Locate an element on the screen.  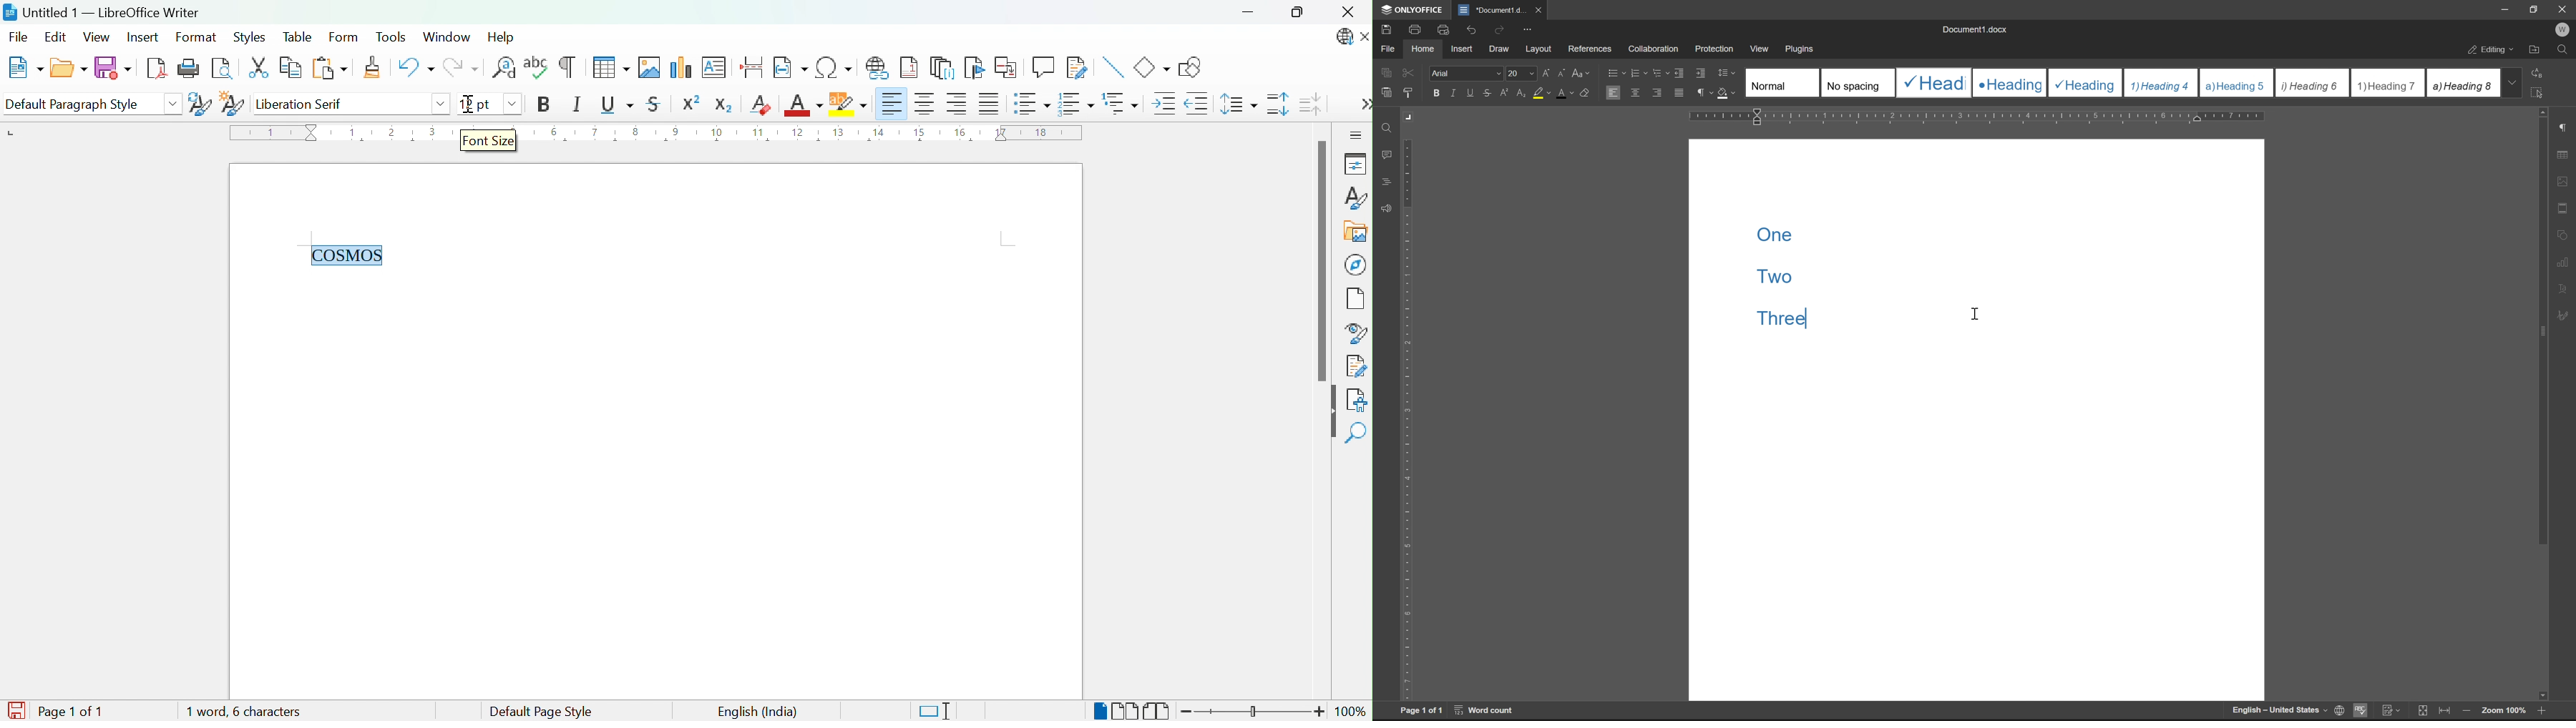
copy style is located at coordinates (1408, 93).